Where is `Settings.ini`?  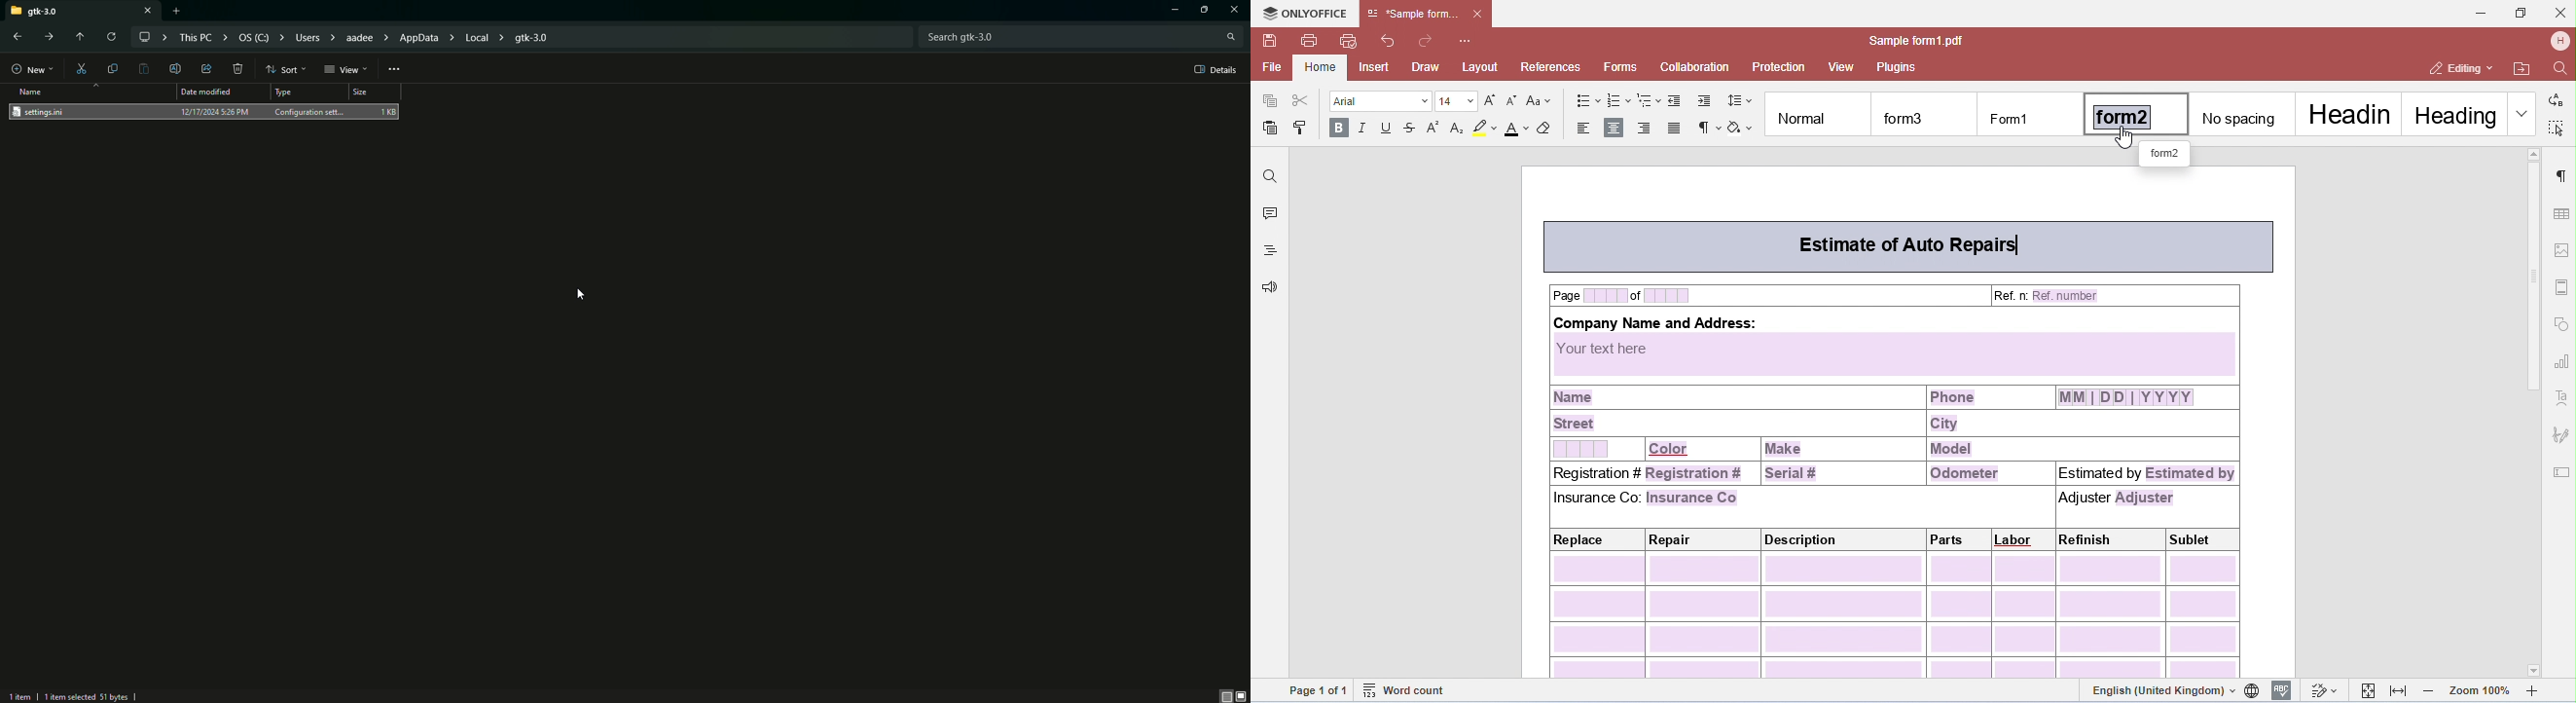 Settings.ini is located at coordinates (46, 112).